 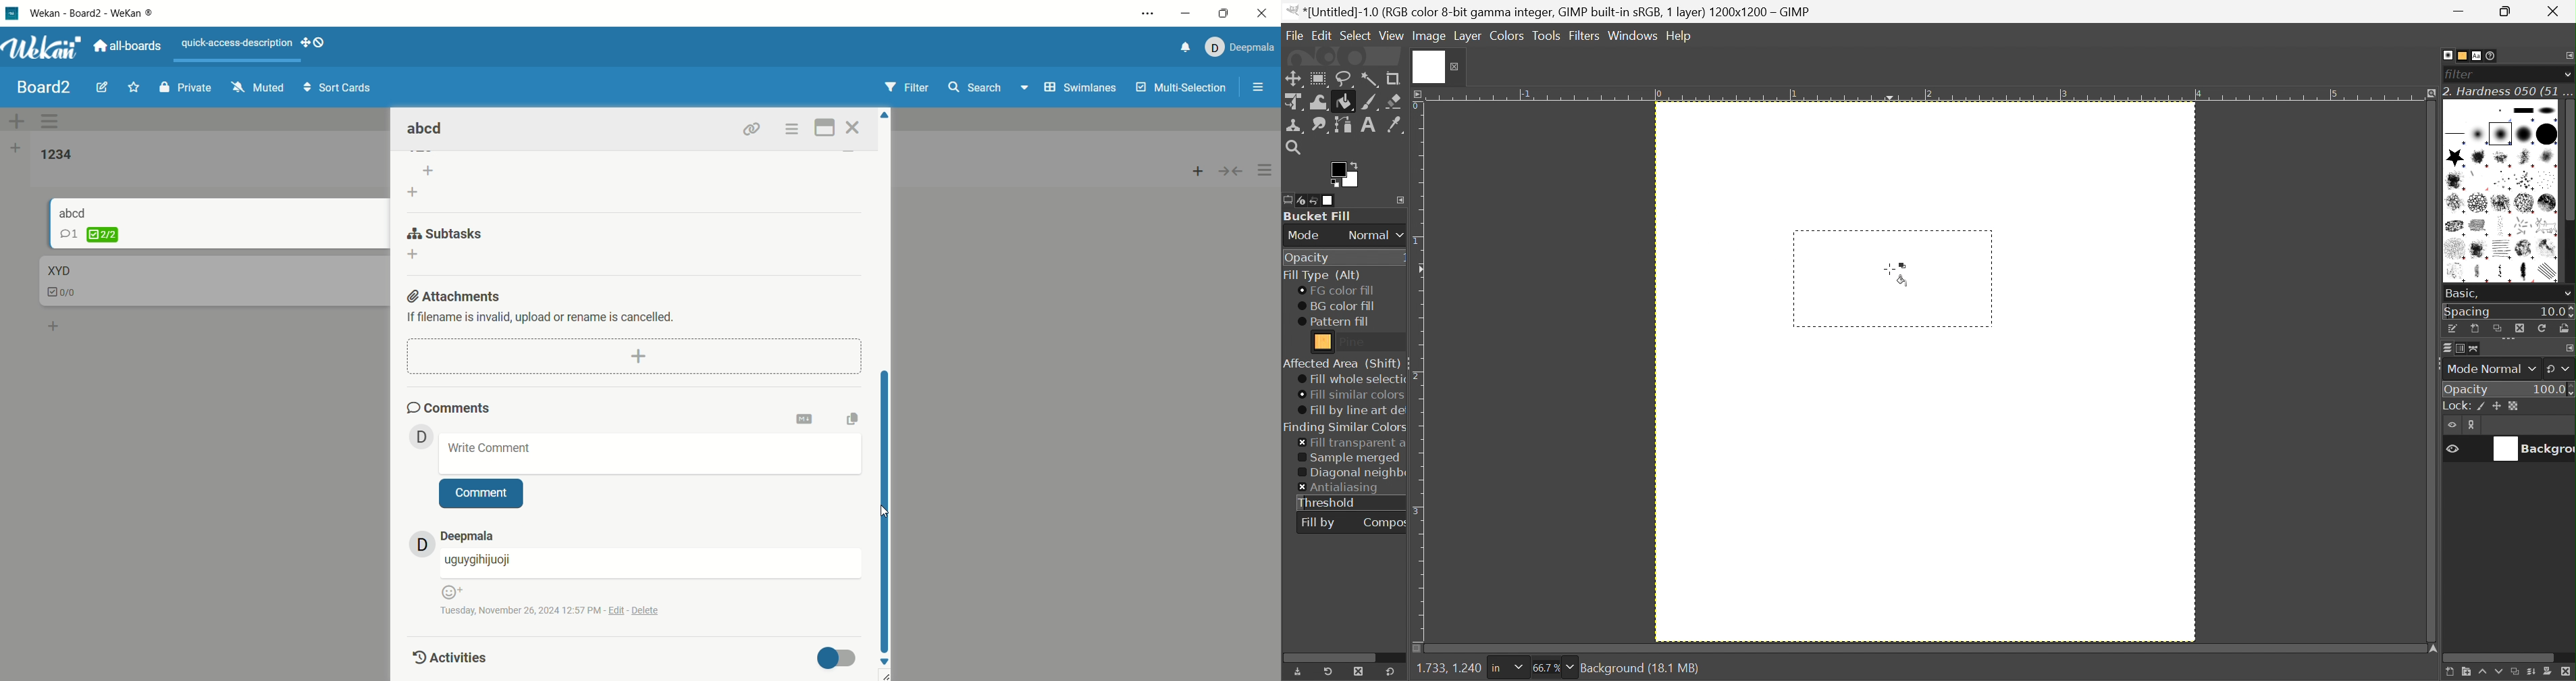 I want to click on maximize, so click(x=826, y=126).